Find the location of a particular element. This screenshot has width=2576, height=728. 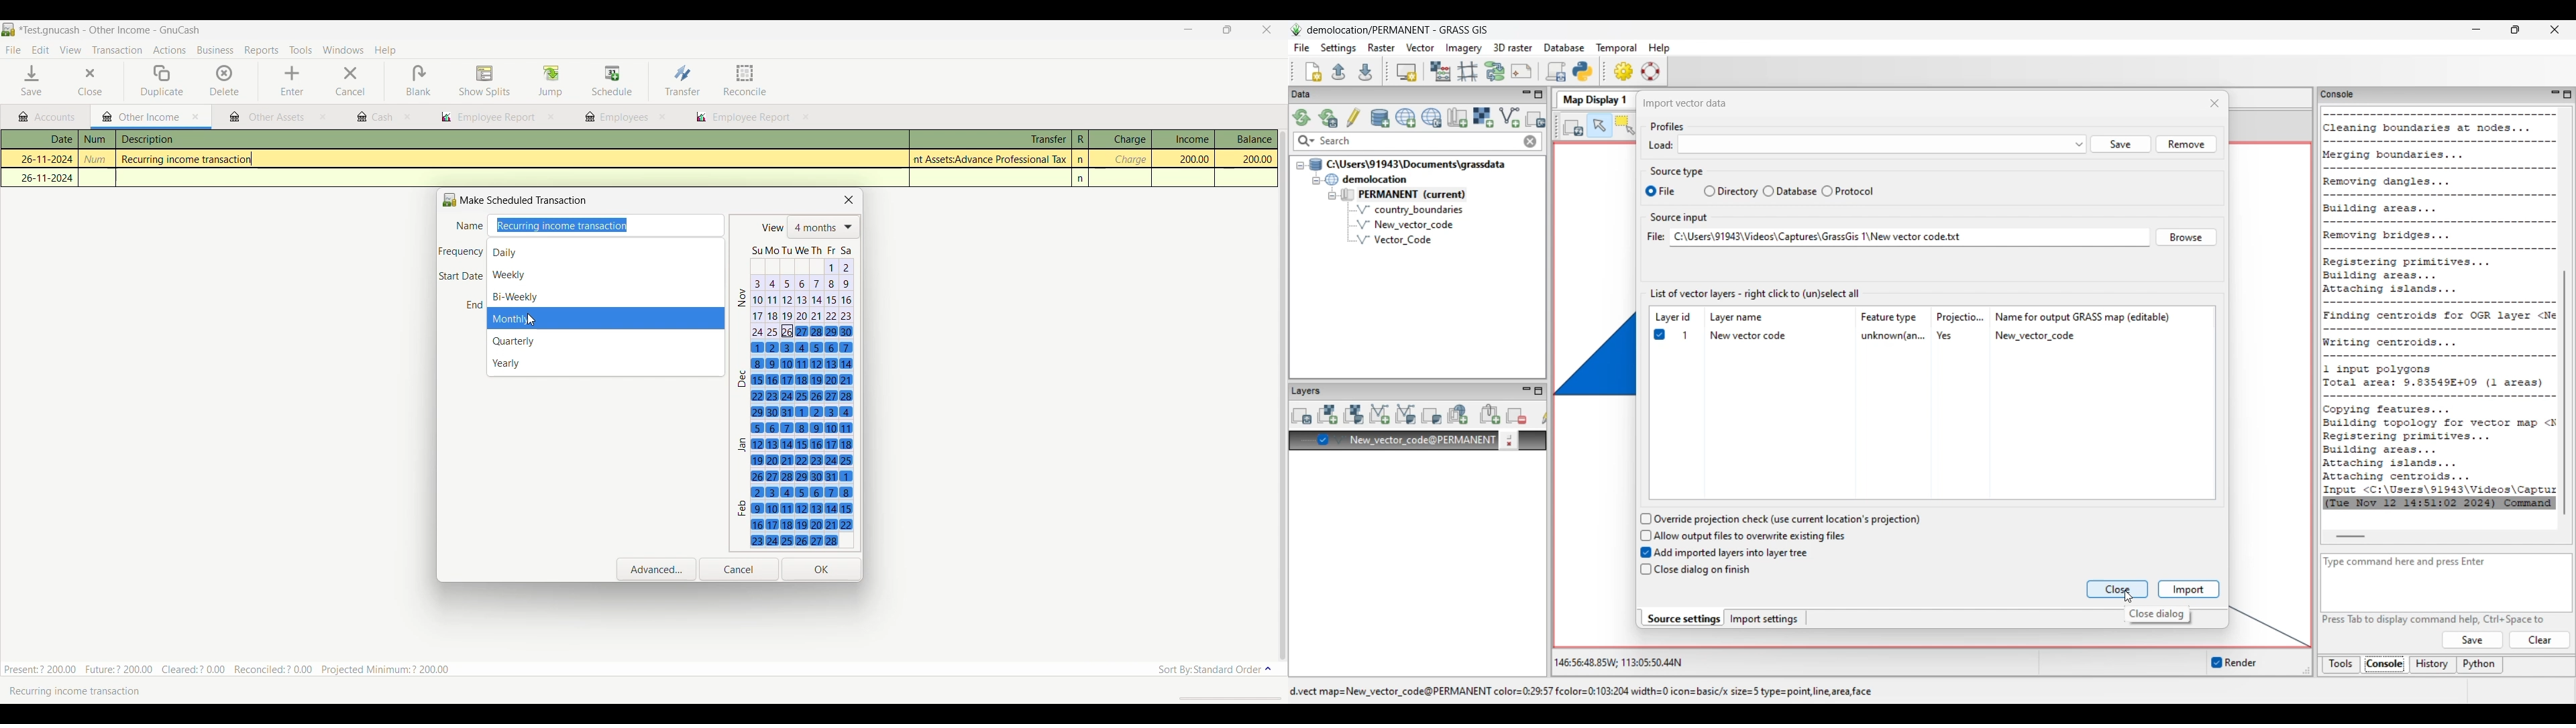

Current tab highlight is located at coordinates (137, 116).